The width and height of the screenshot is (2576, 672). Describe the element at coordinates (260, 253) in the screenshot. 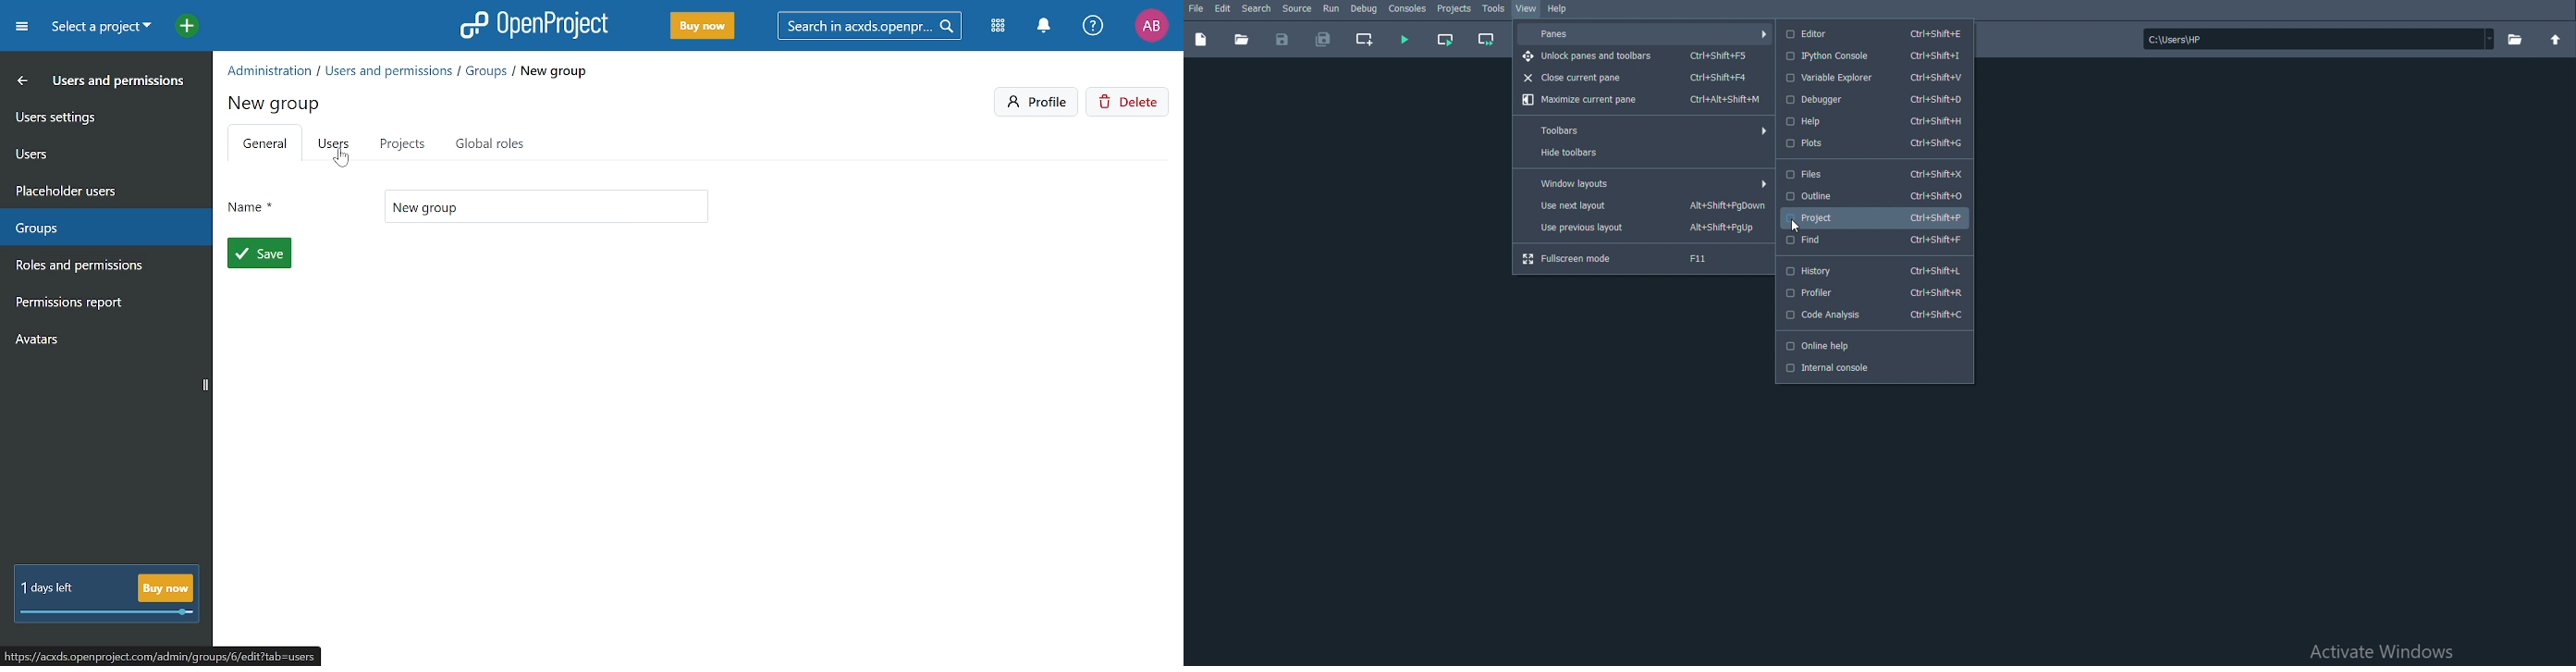

I see `Save` at that location.